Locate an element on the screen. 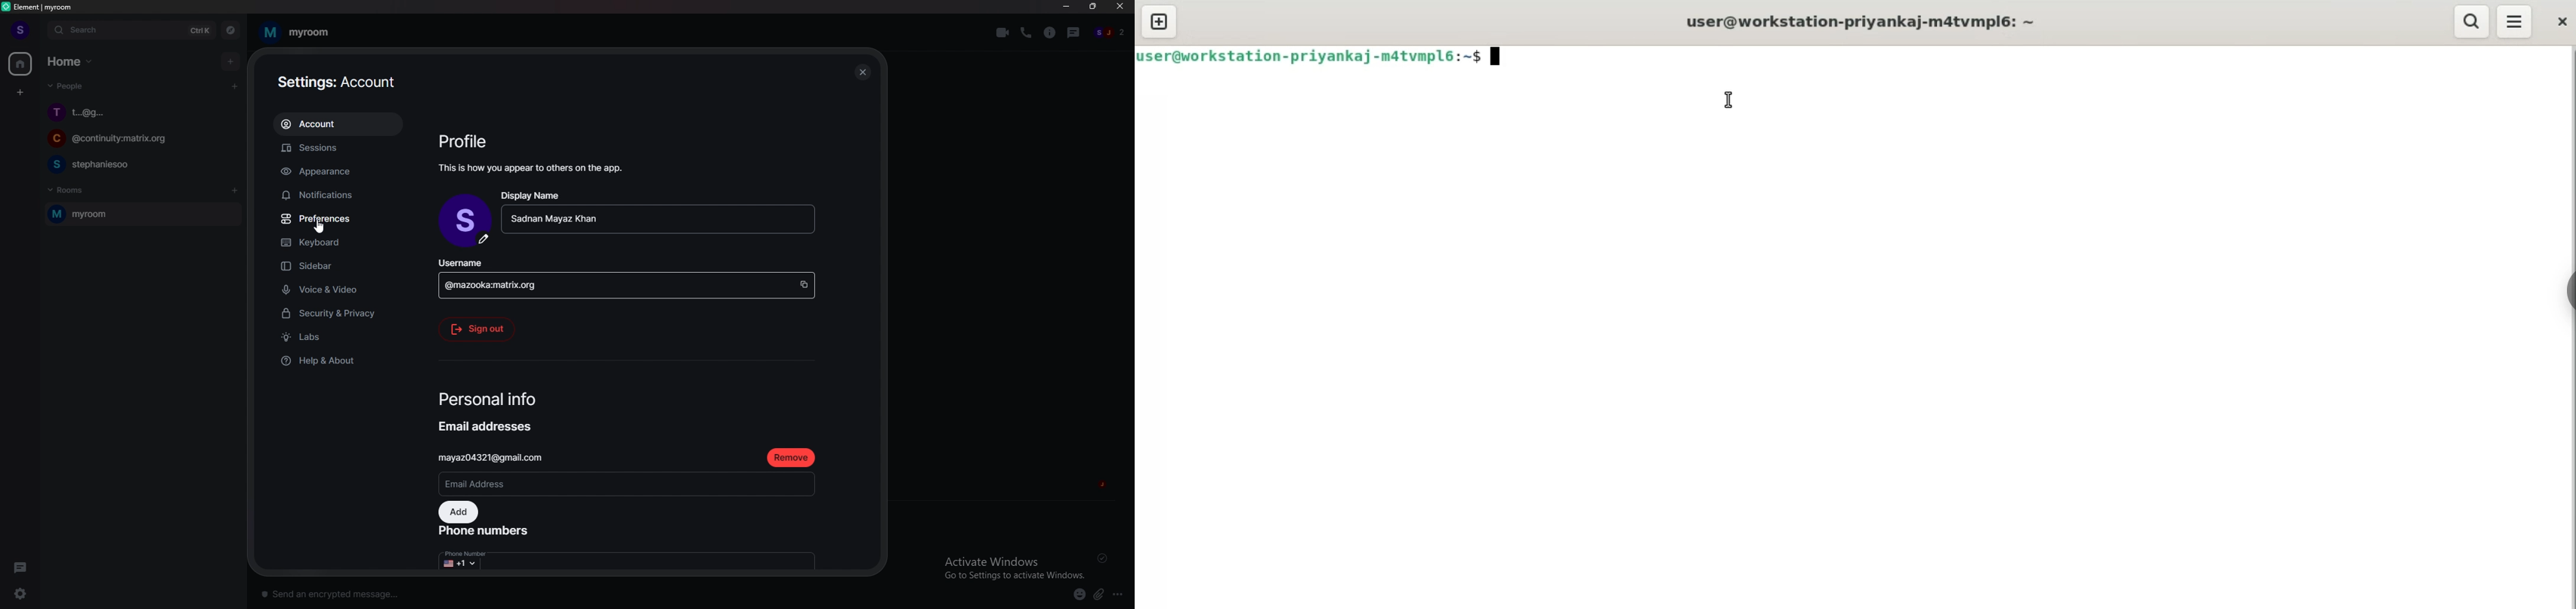 The image size is (2576, 616). phone numbers is located at coordinates (486, 533).